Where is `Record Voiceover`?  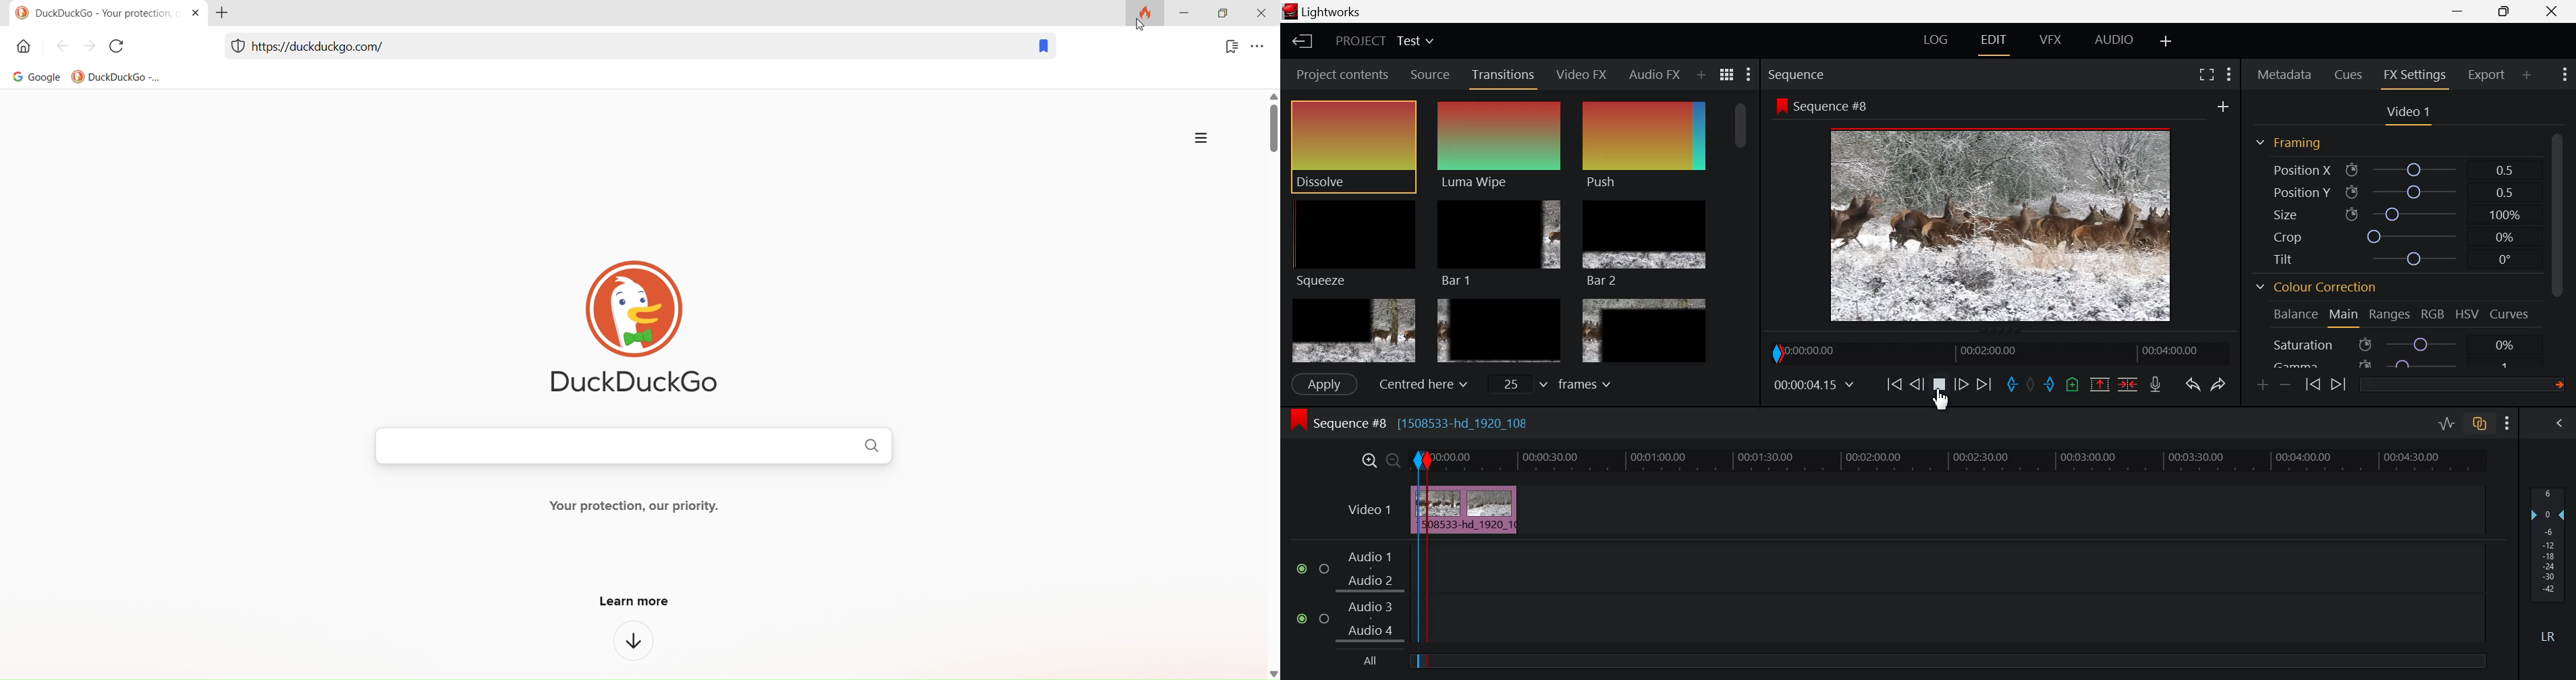 Record Voiceover is located at coordinates (2155, 385).